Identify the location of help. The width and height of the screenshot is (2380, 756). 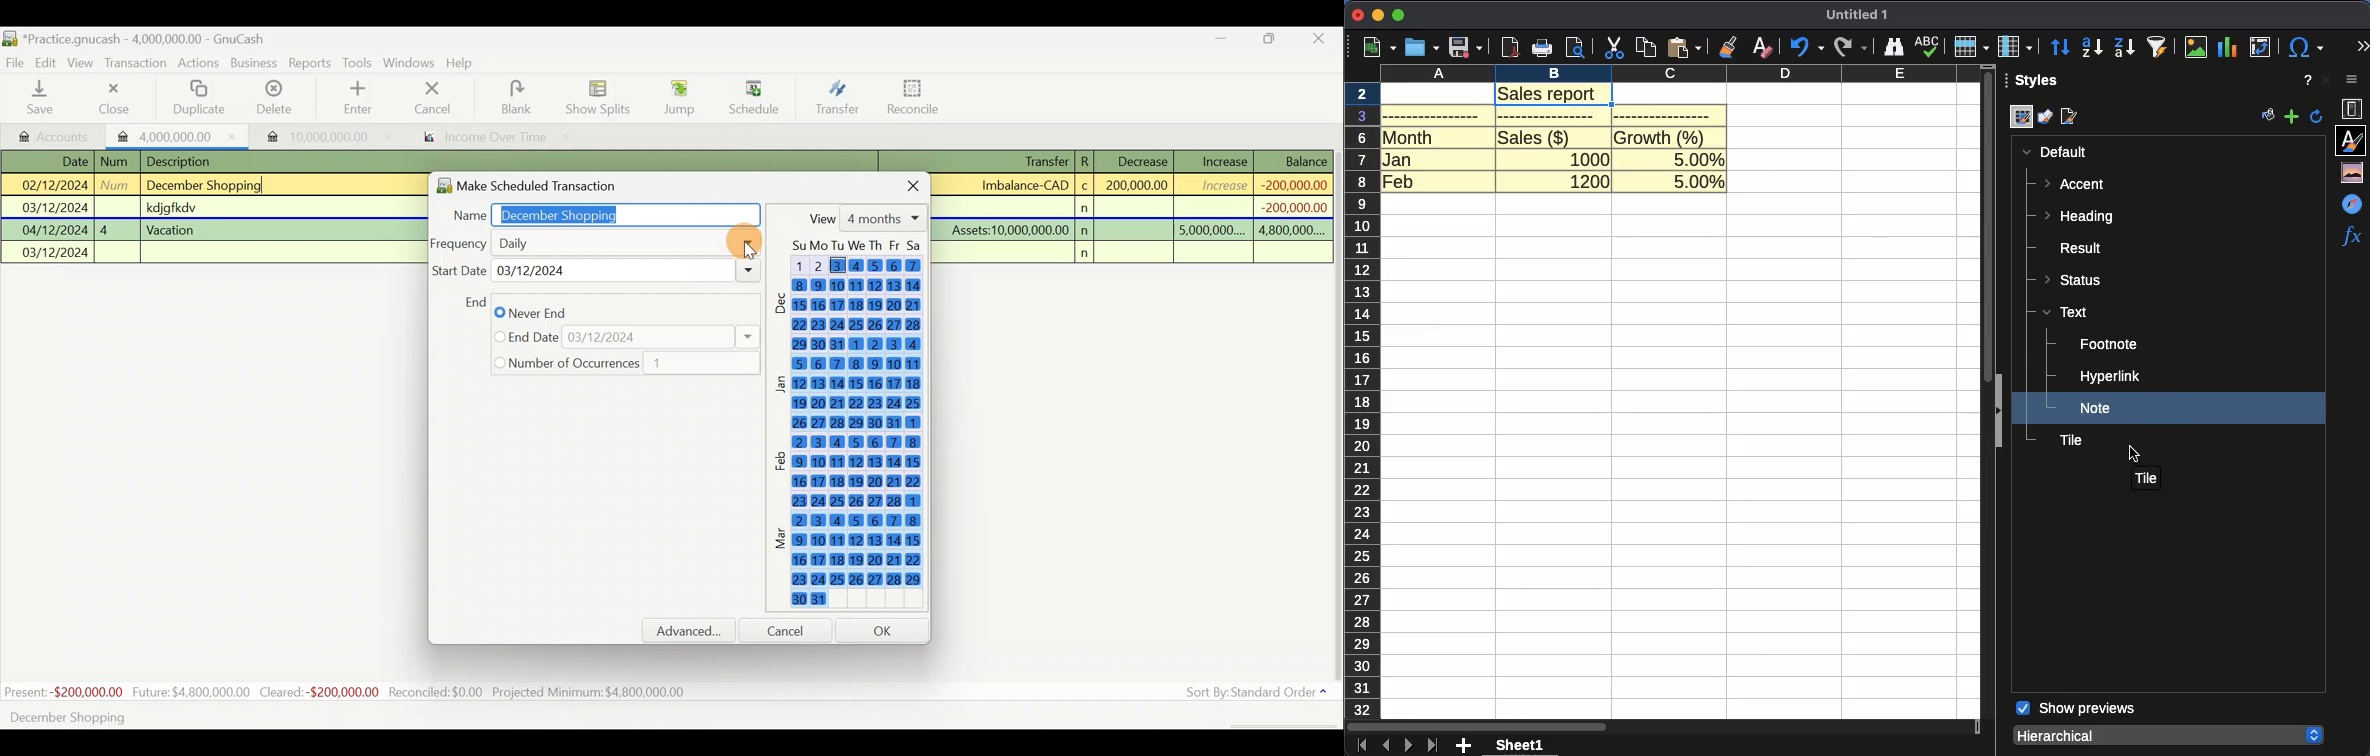
(2308, 80).